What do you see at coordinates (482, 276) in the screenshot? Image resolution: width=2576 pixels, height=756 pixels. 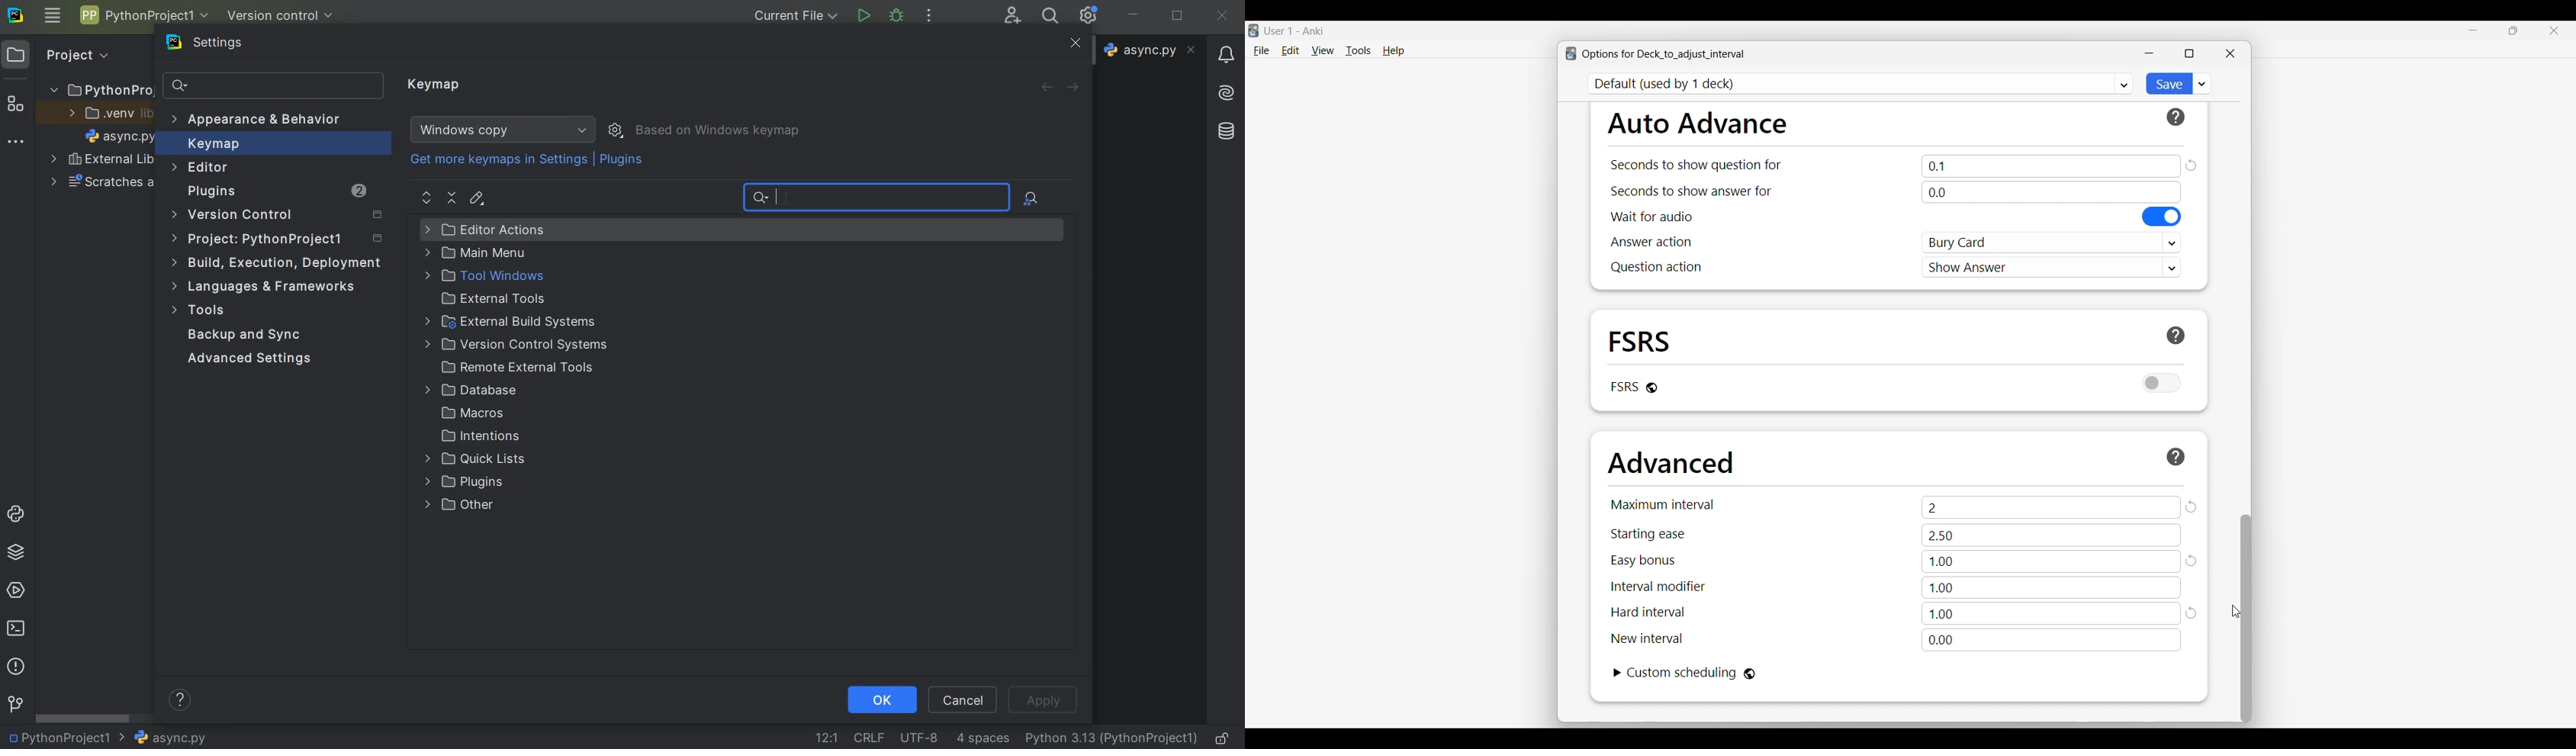 I see `tool windows` at bounding box center [482, 276].